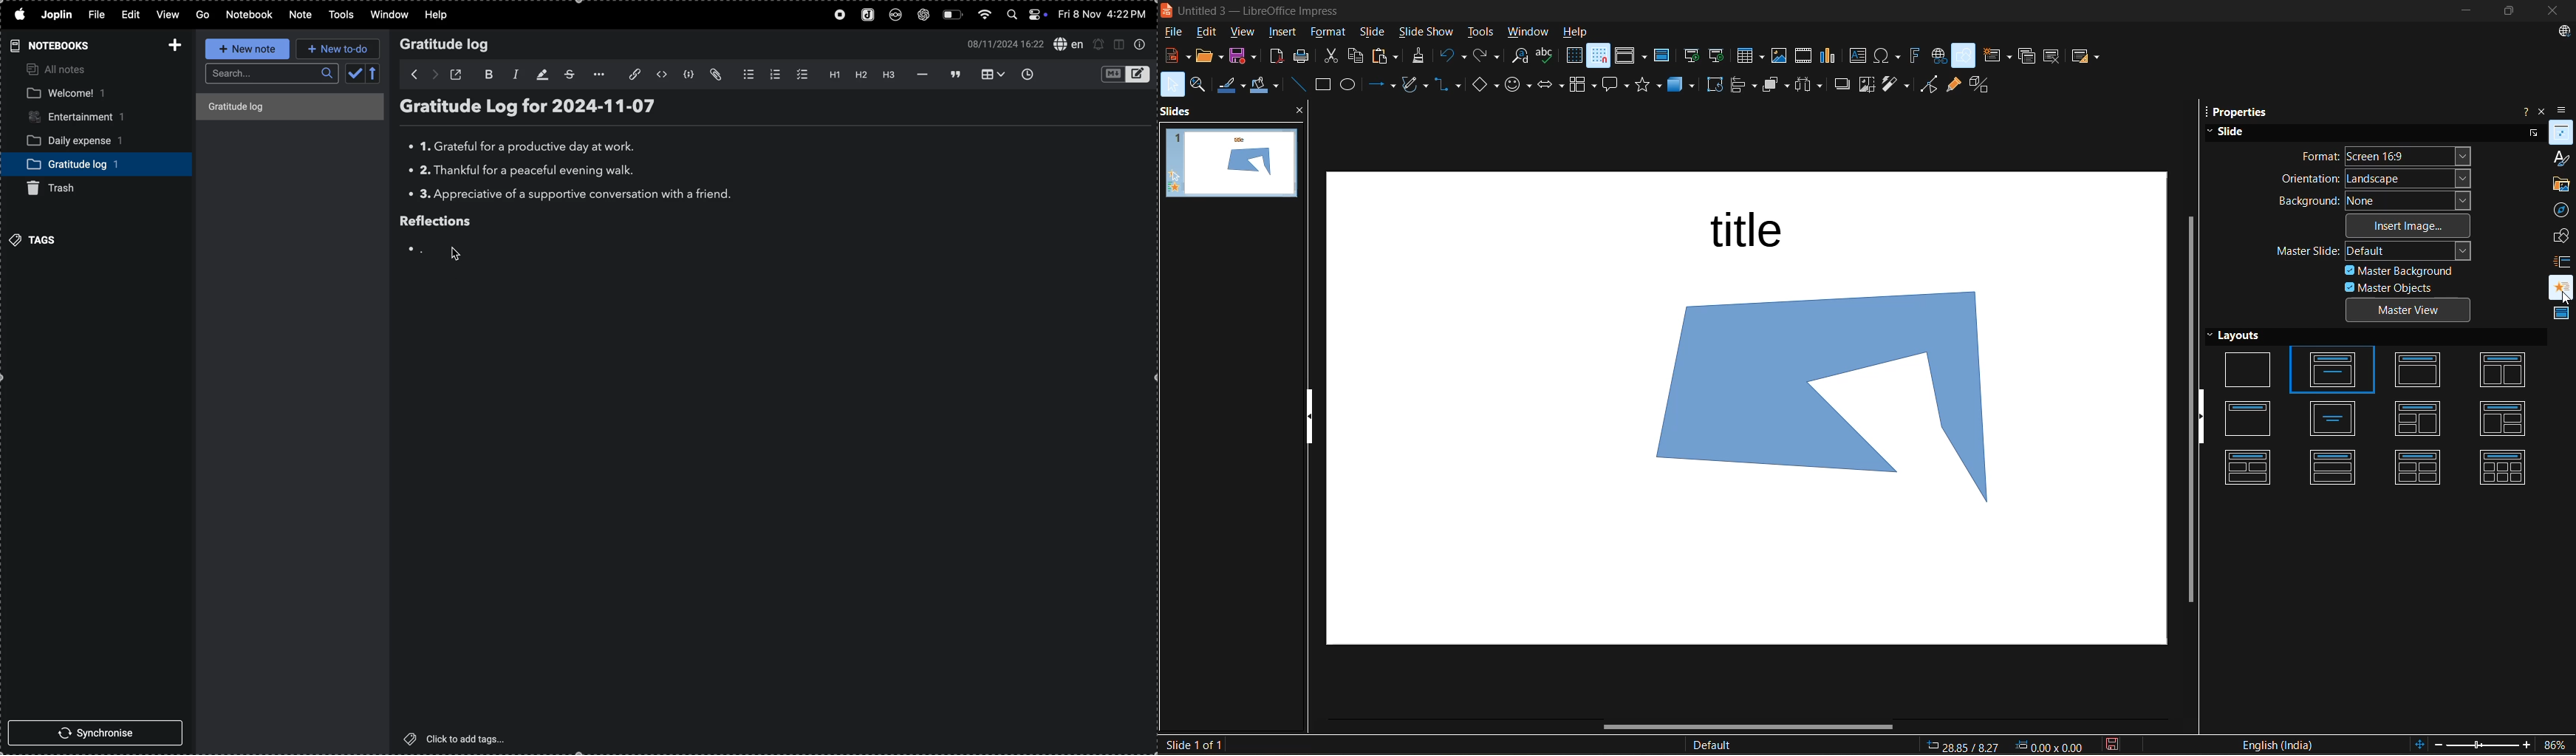  Describe the element at coordinates (458, 74) in the screenshot. I see `open window` at that location.